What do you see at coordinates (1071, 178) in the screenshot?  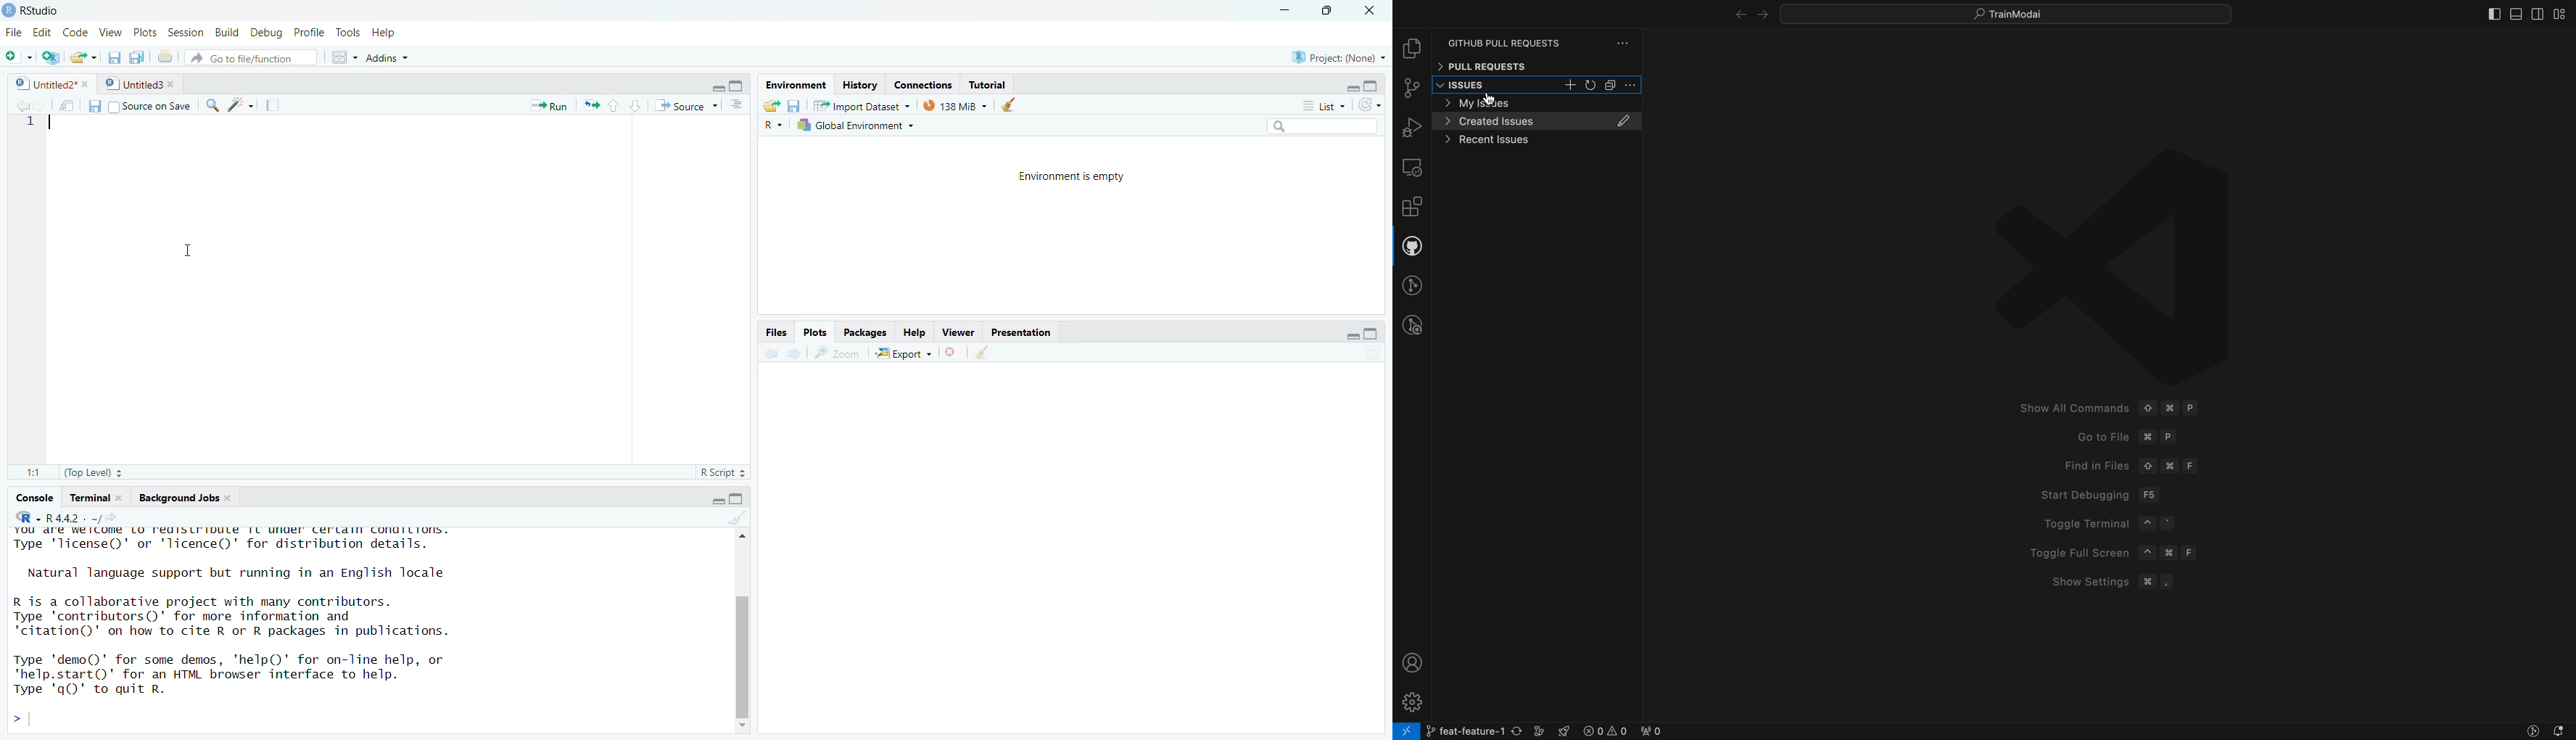 I see `Environment is empty` at bounding box center [1071, 178].